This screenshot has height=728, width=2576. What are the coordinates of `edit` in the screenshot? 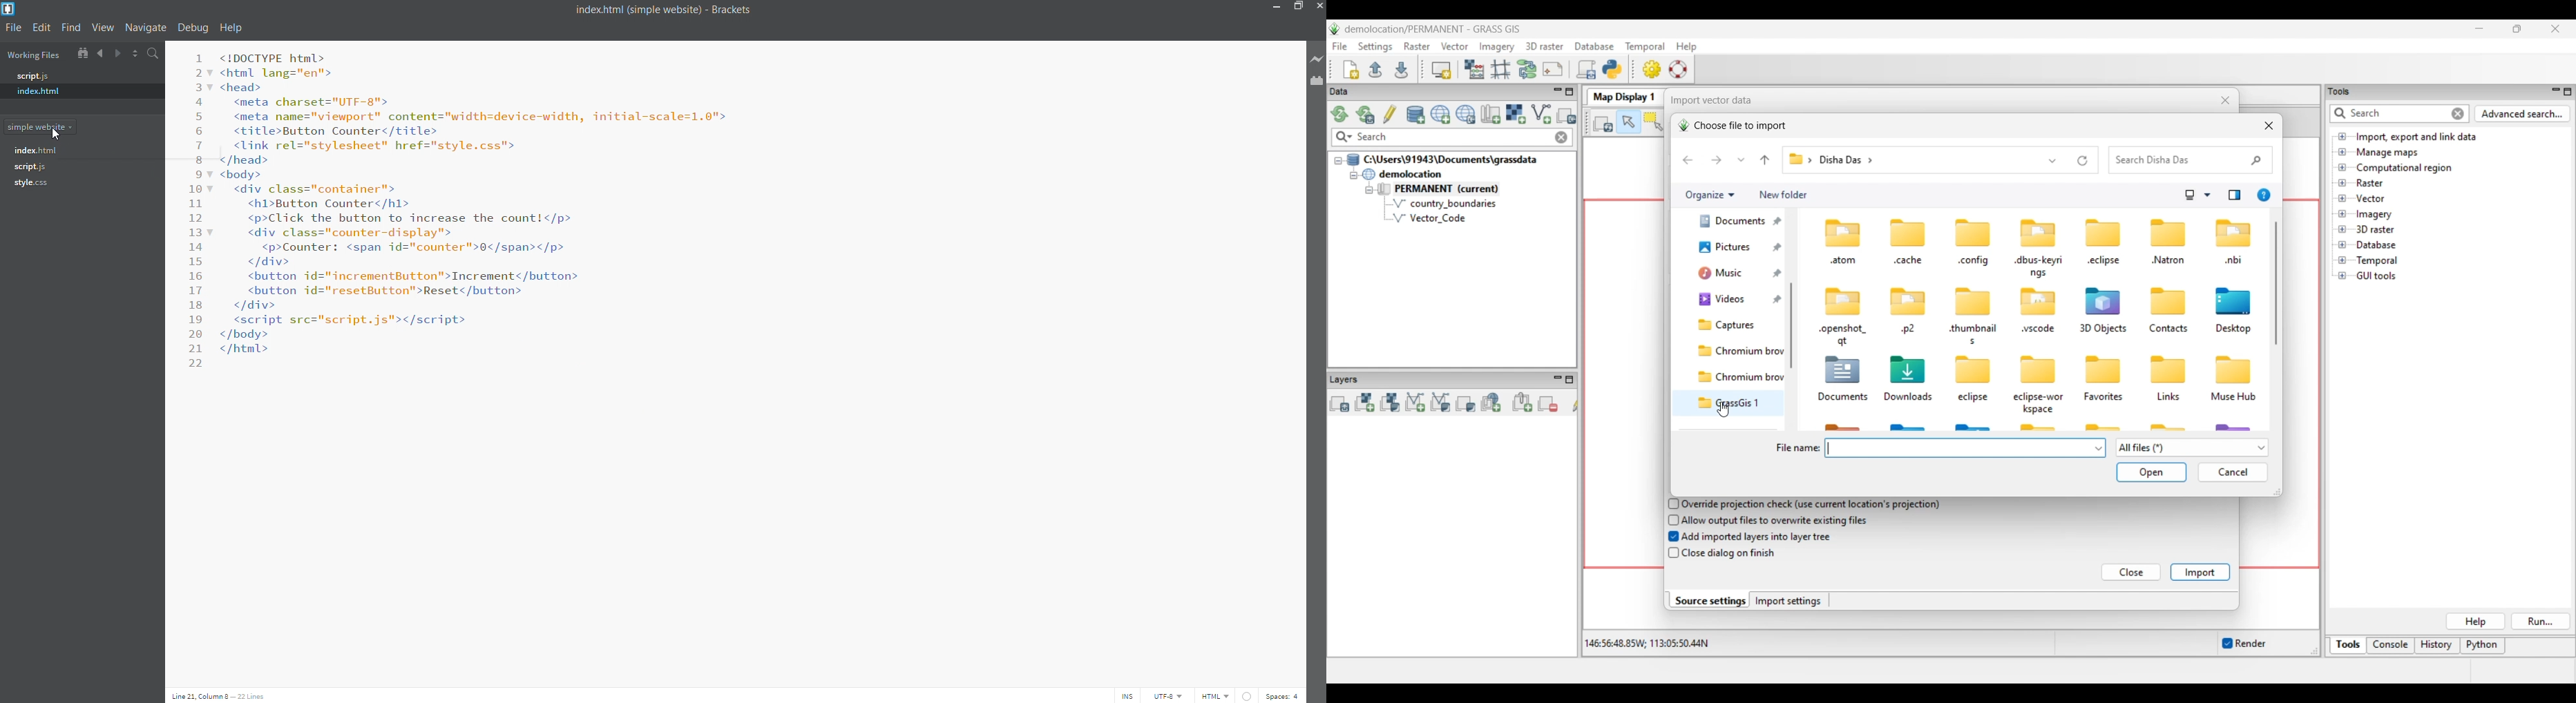 It's located at (44, 27).